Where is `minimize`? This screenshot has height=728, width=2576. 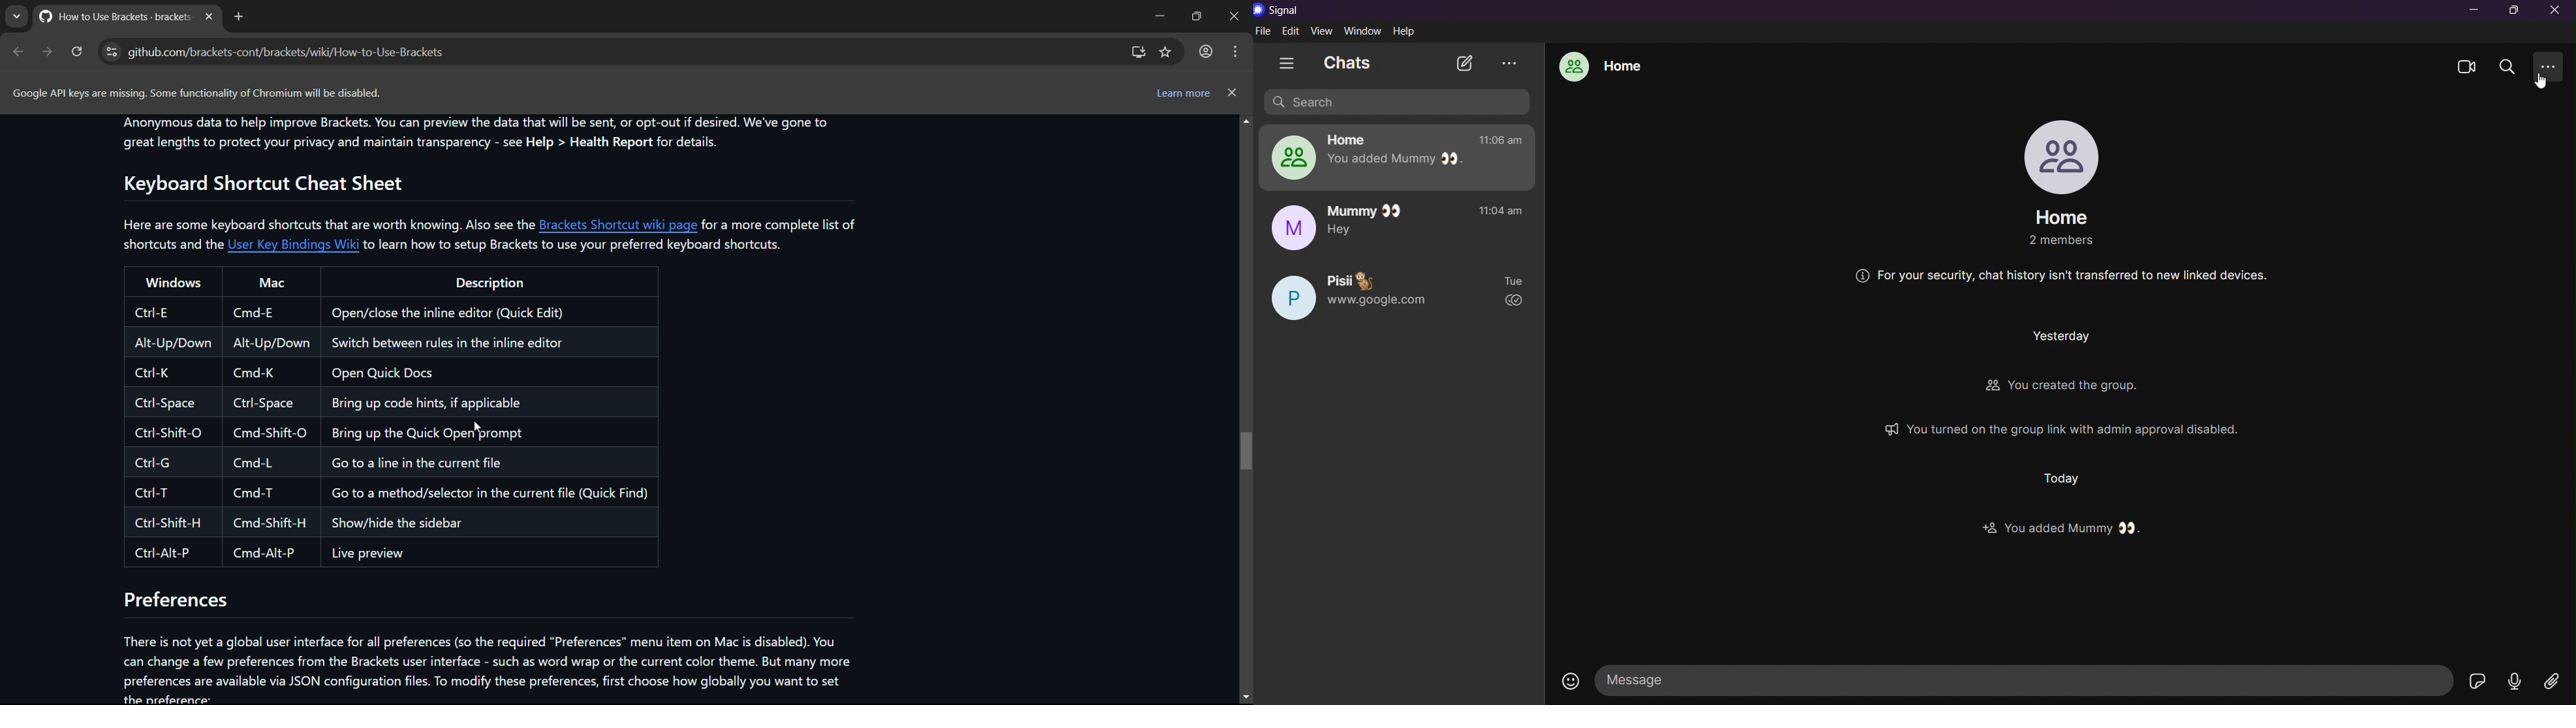 minimize is located at coordinates (2475, 11).